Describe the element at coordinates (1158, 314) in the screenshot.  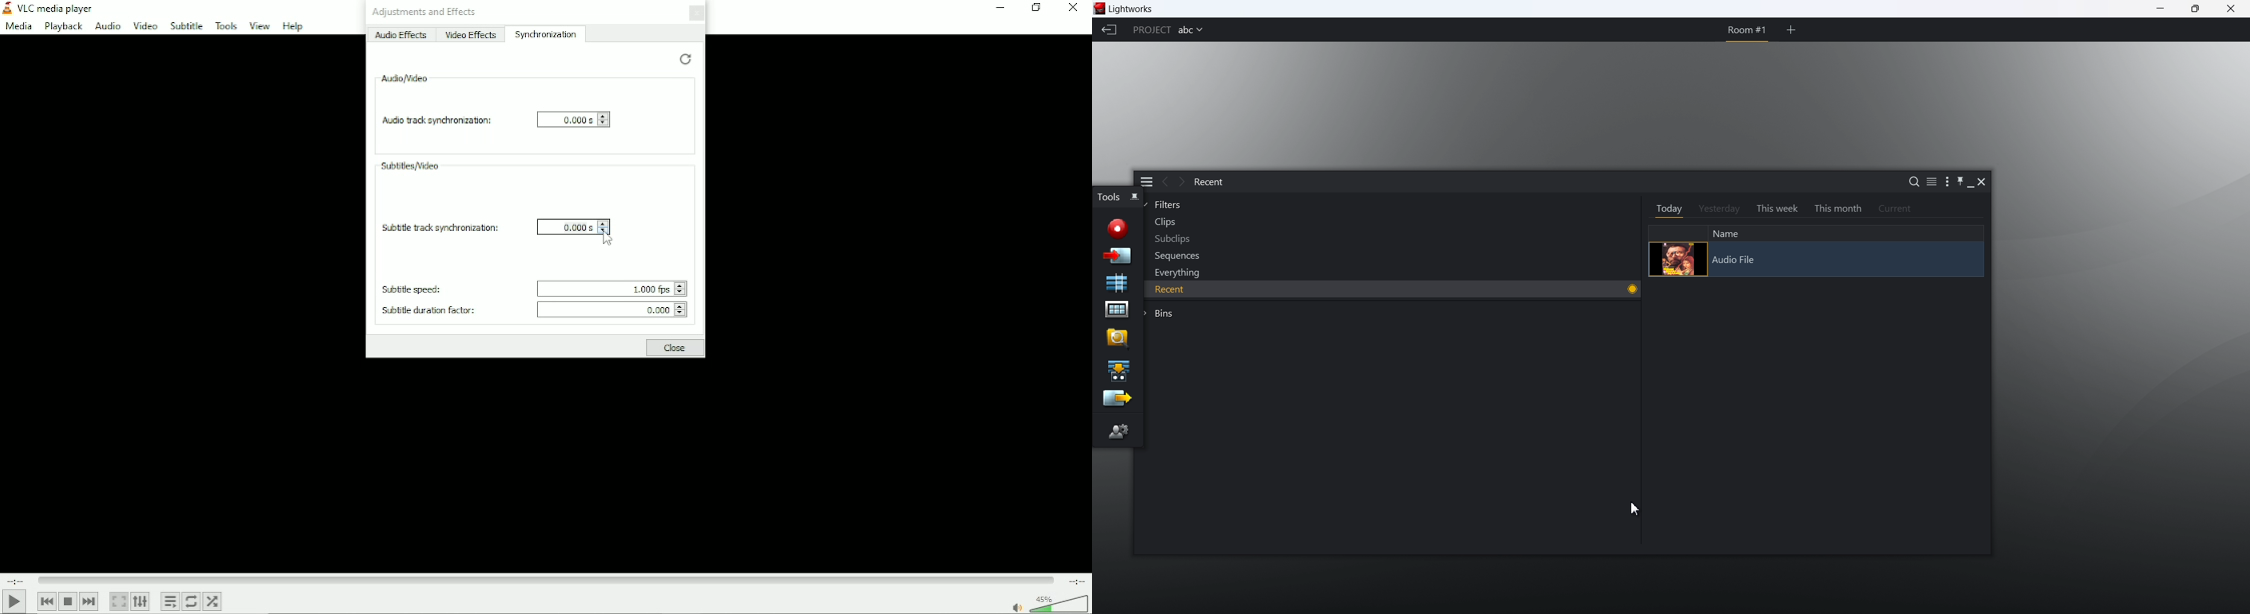
I see `bins` at that location.